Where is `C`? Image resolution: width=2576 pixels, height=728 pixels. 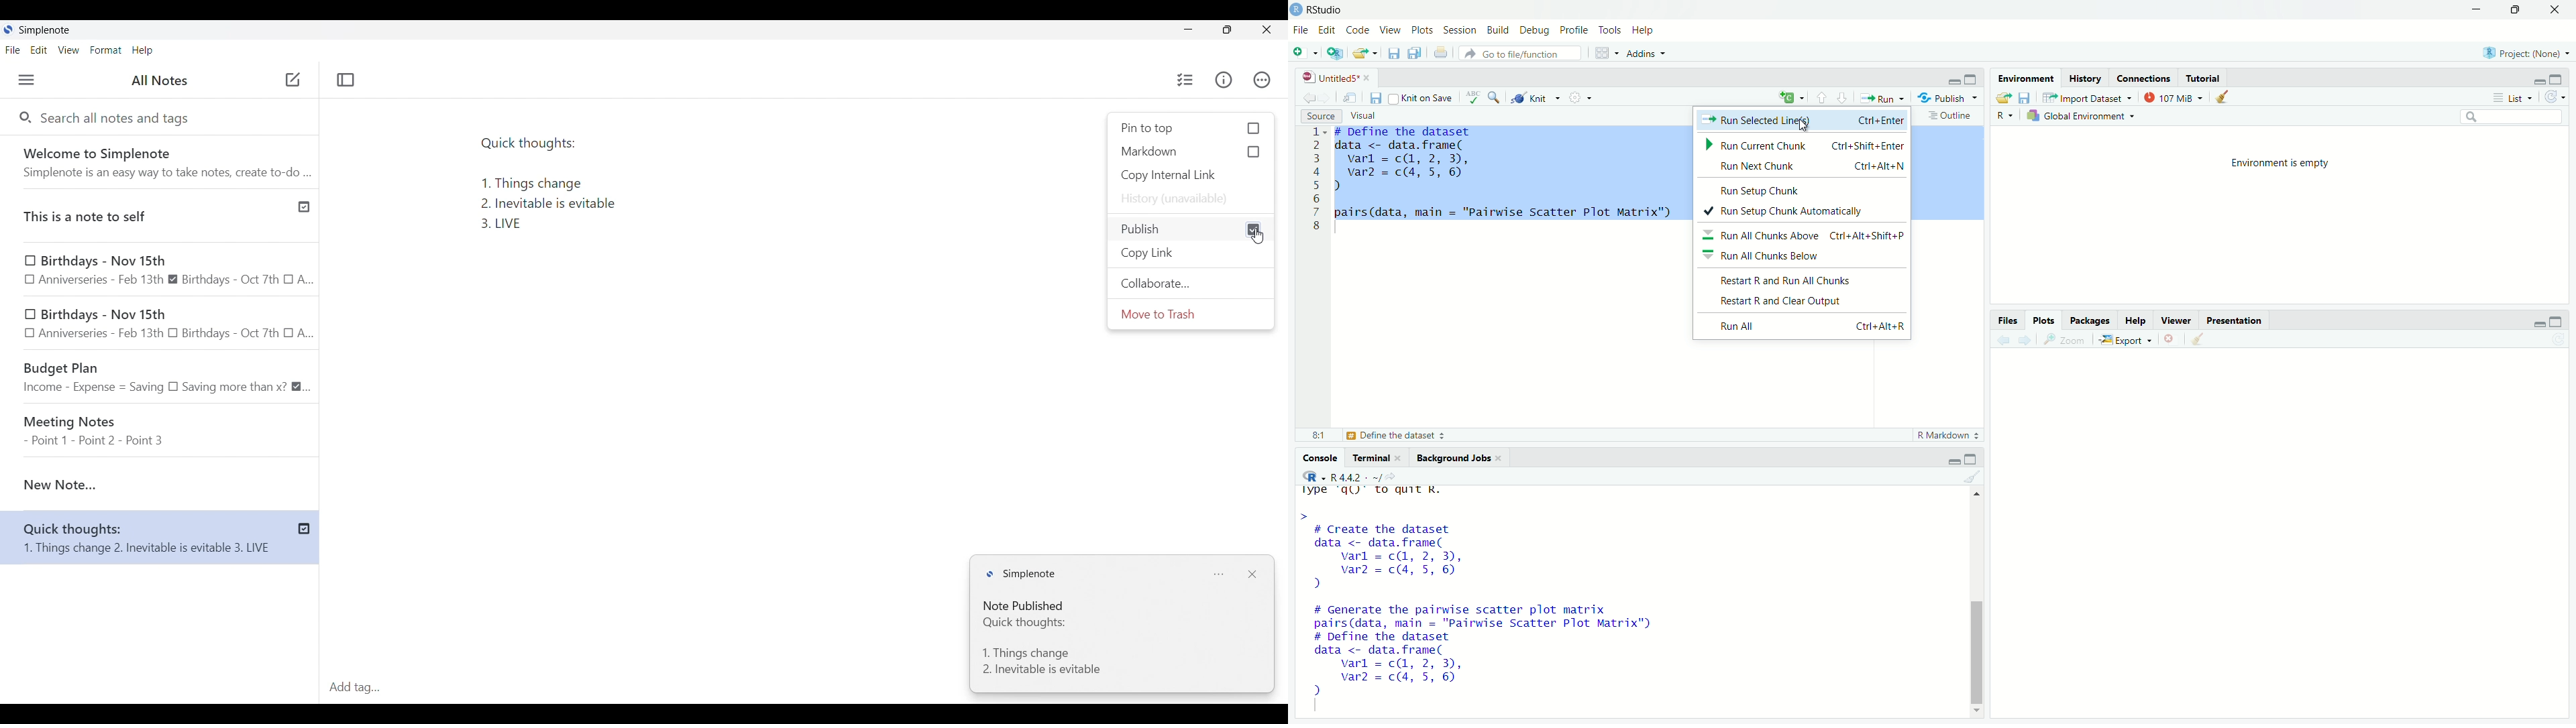
C is located at coordinates (1790, 98).